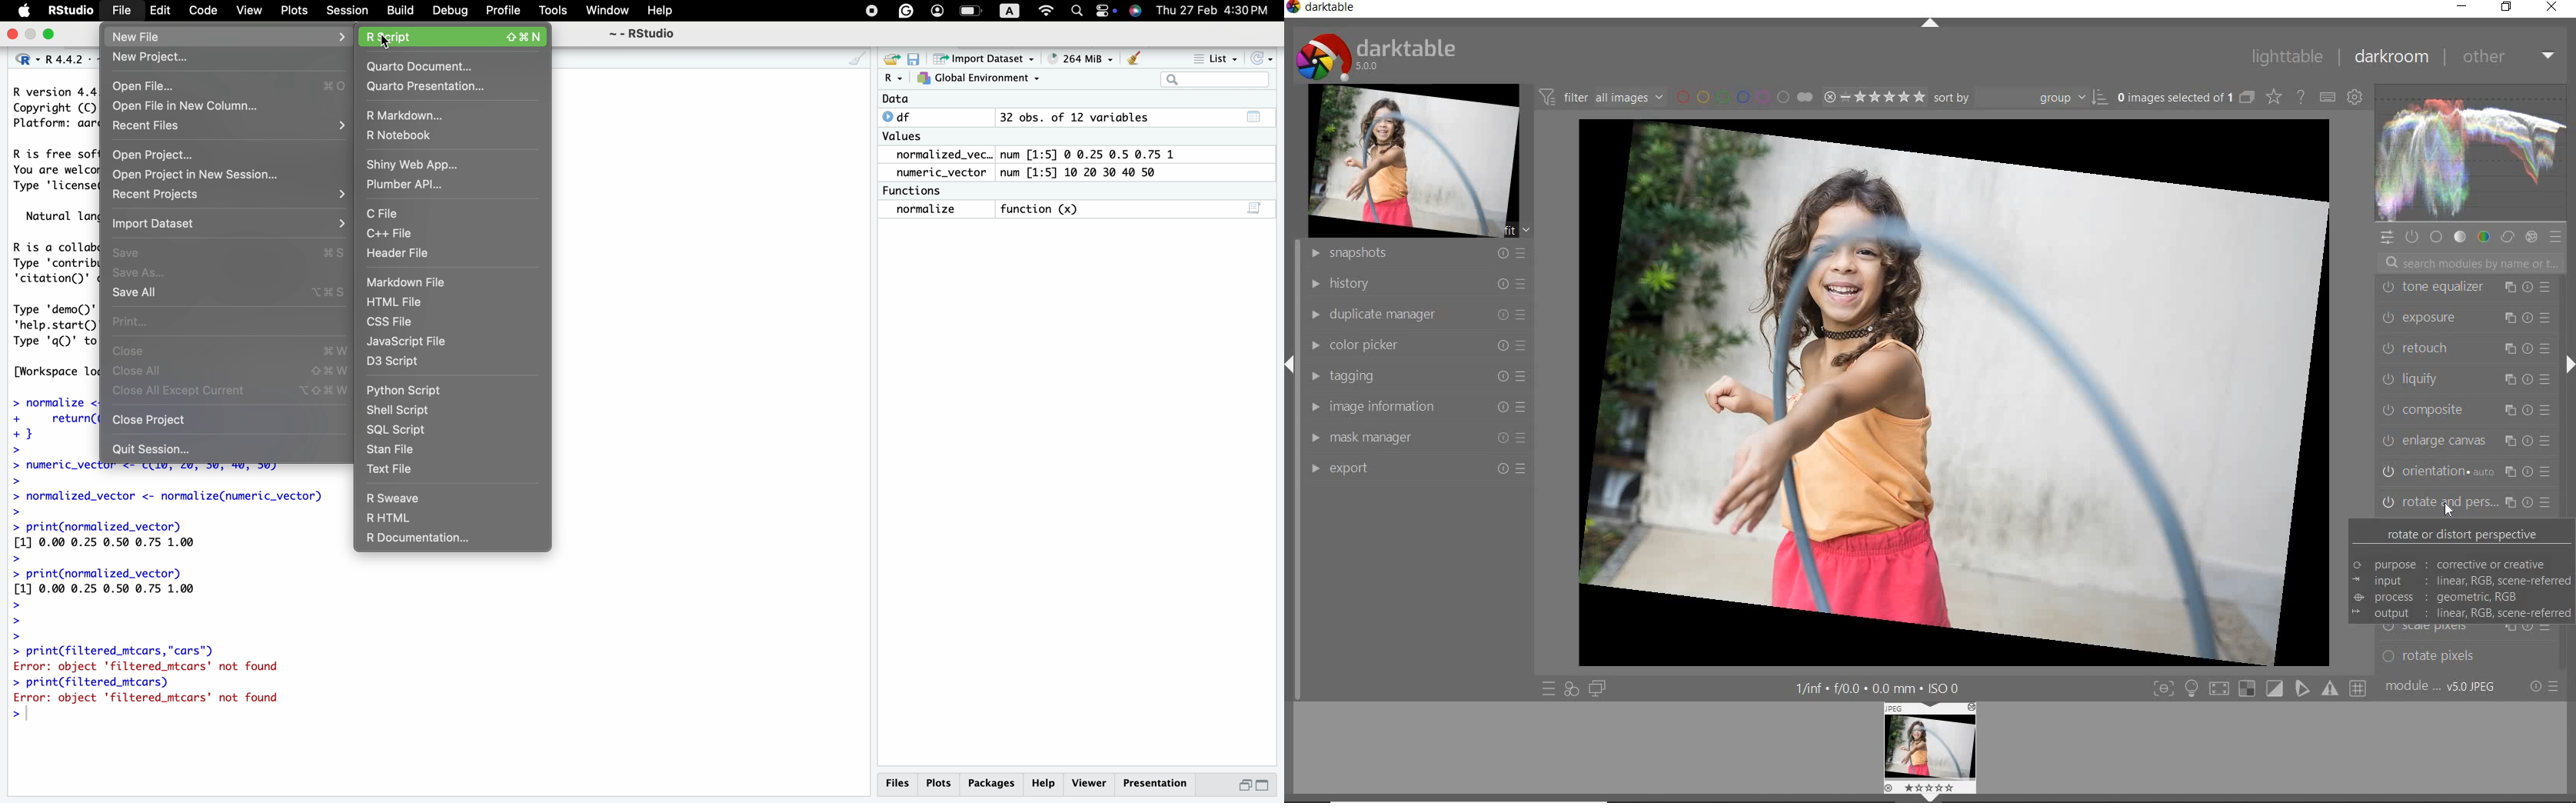  What do you see at coordinates (1086, 172) in the screenshot?
I see `num [1:5] 10 20 30 40 50` at bounding box center [1086, 172].